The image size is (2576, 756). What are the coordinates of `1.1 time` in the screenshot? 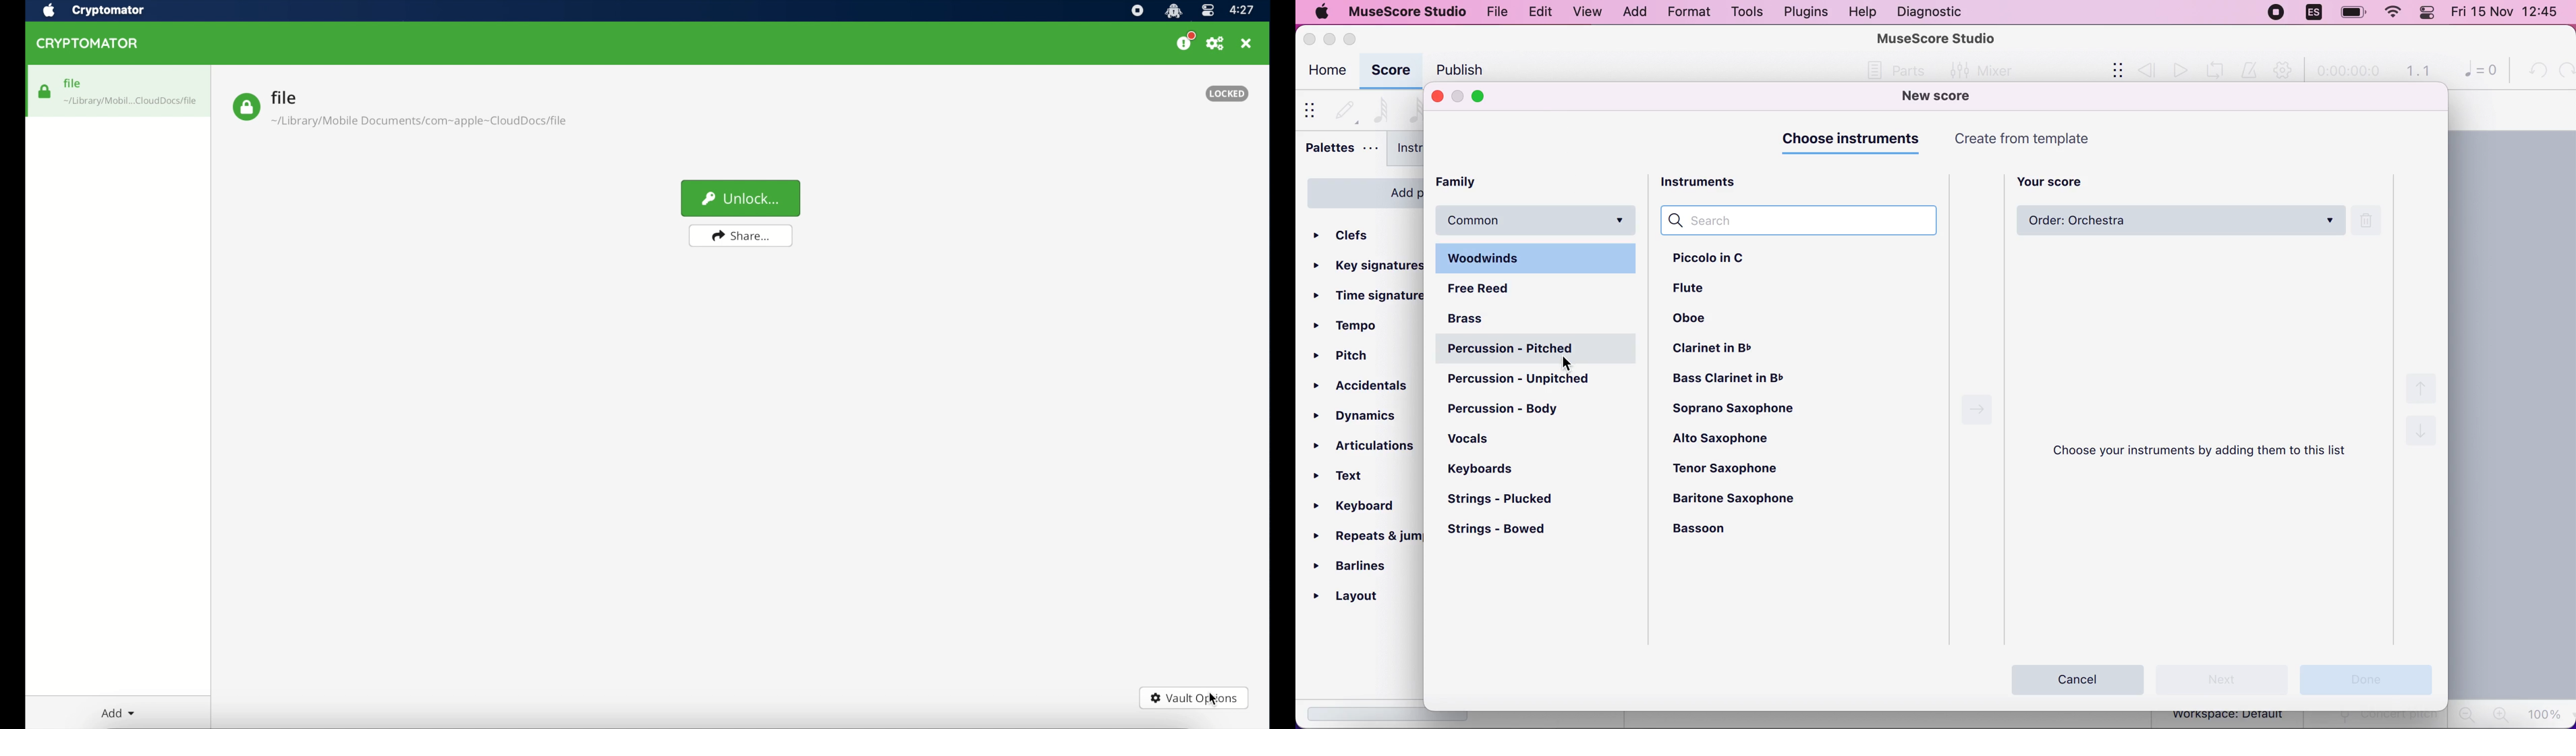 It's located at (2418, 71).